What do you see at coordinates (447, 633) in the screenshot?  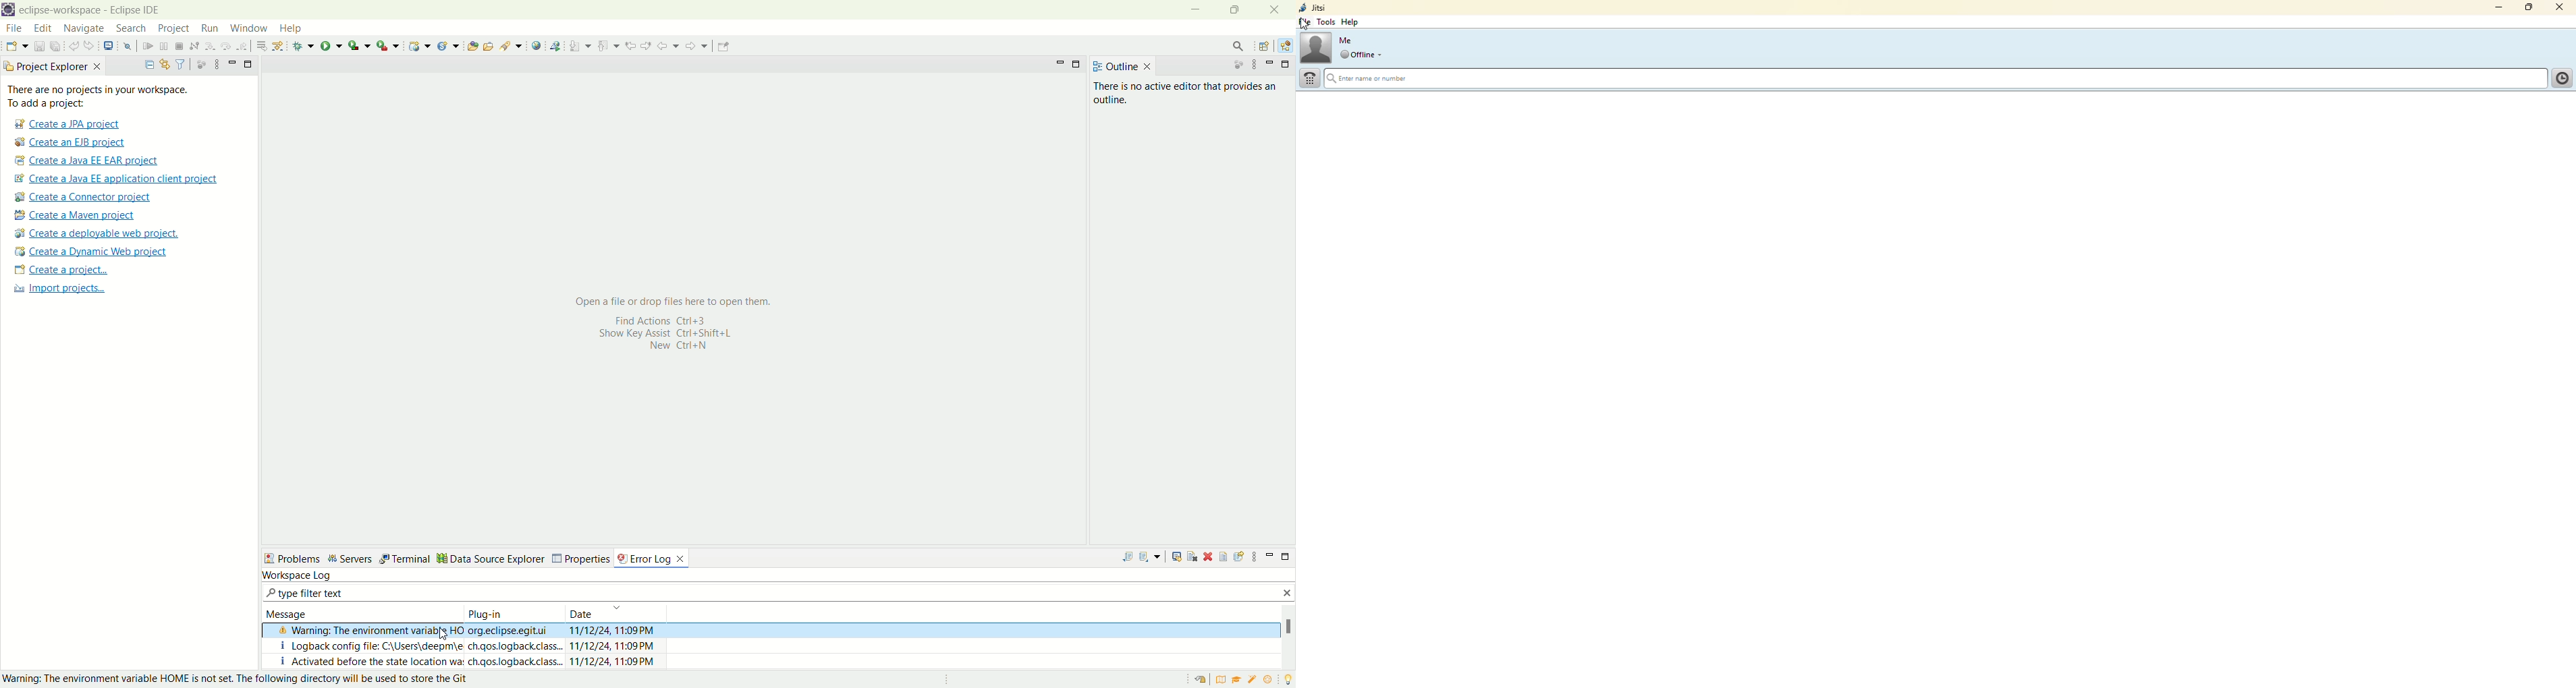 I see `cursor` at bounding box center [447, 633].